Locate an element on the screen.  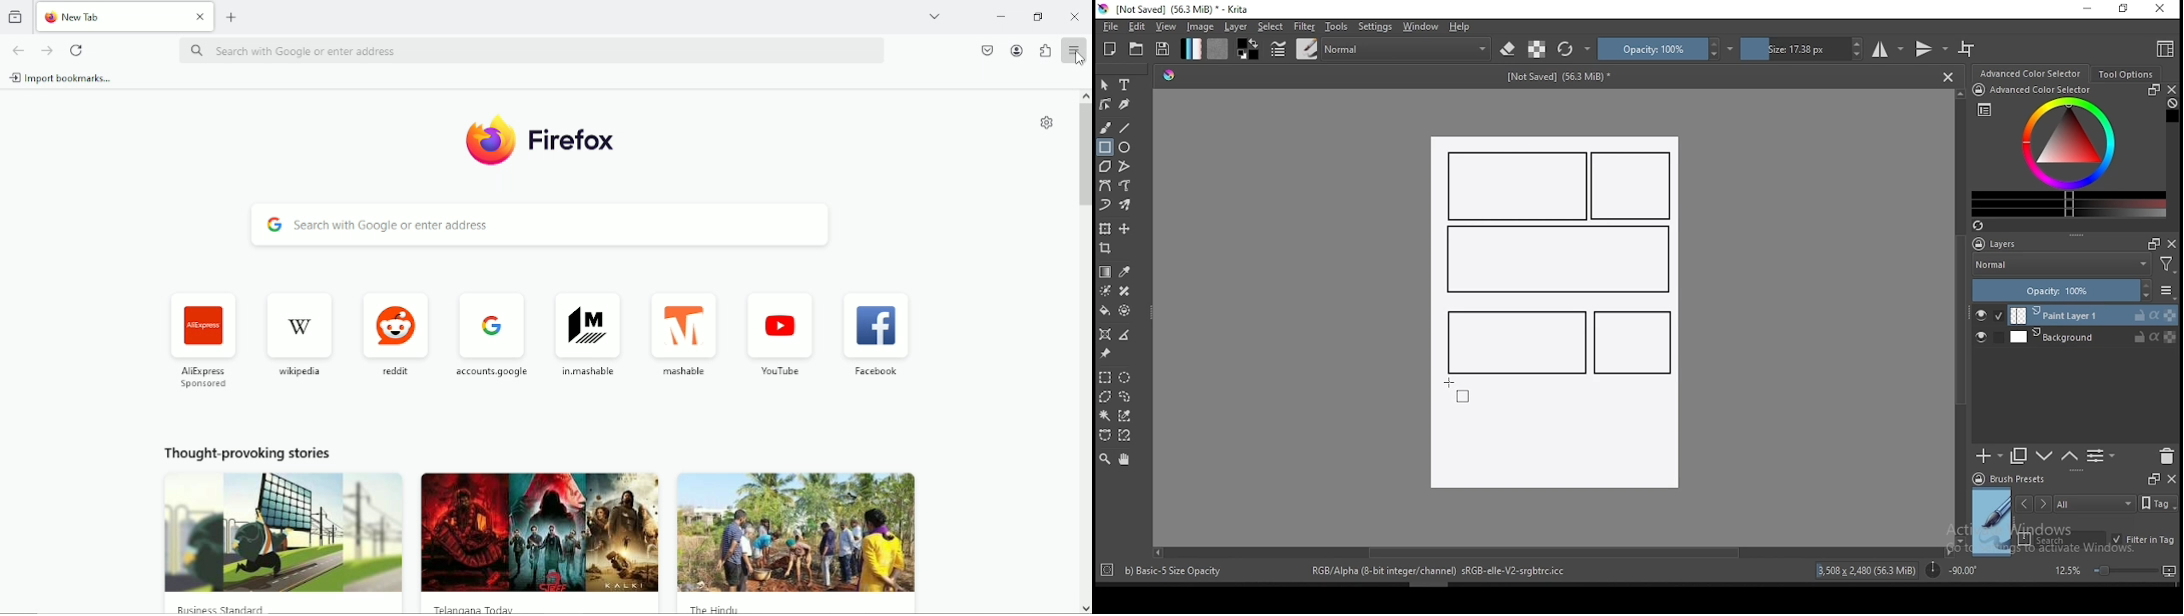
view is located at coordinates (1165, 26).